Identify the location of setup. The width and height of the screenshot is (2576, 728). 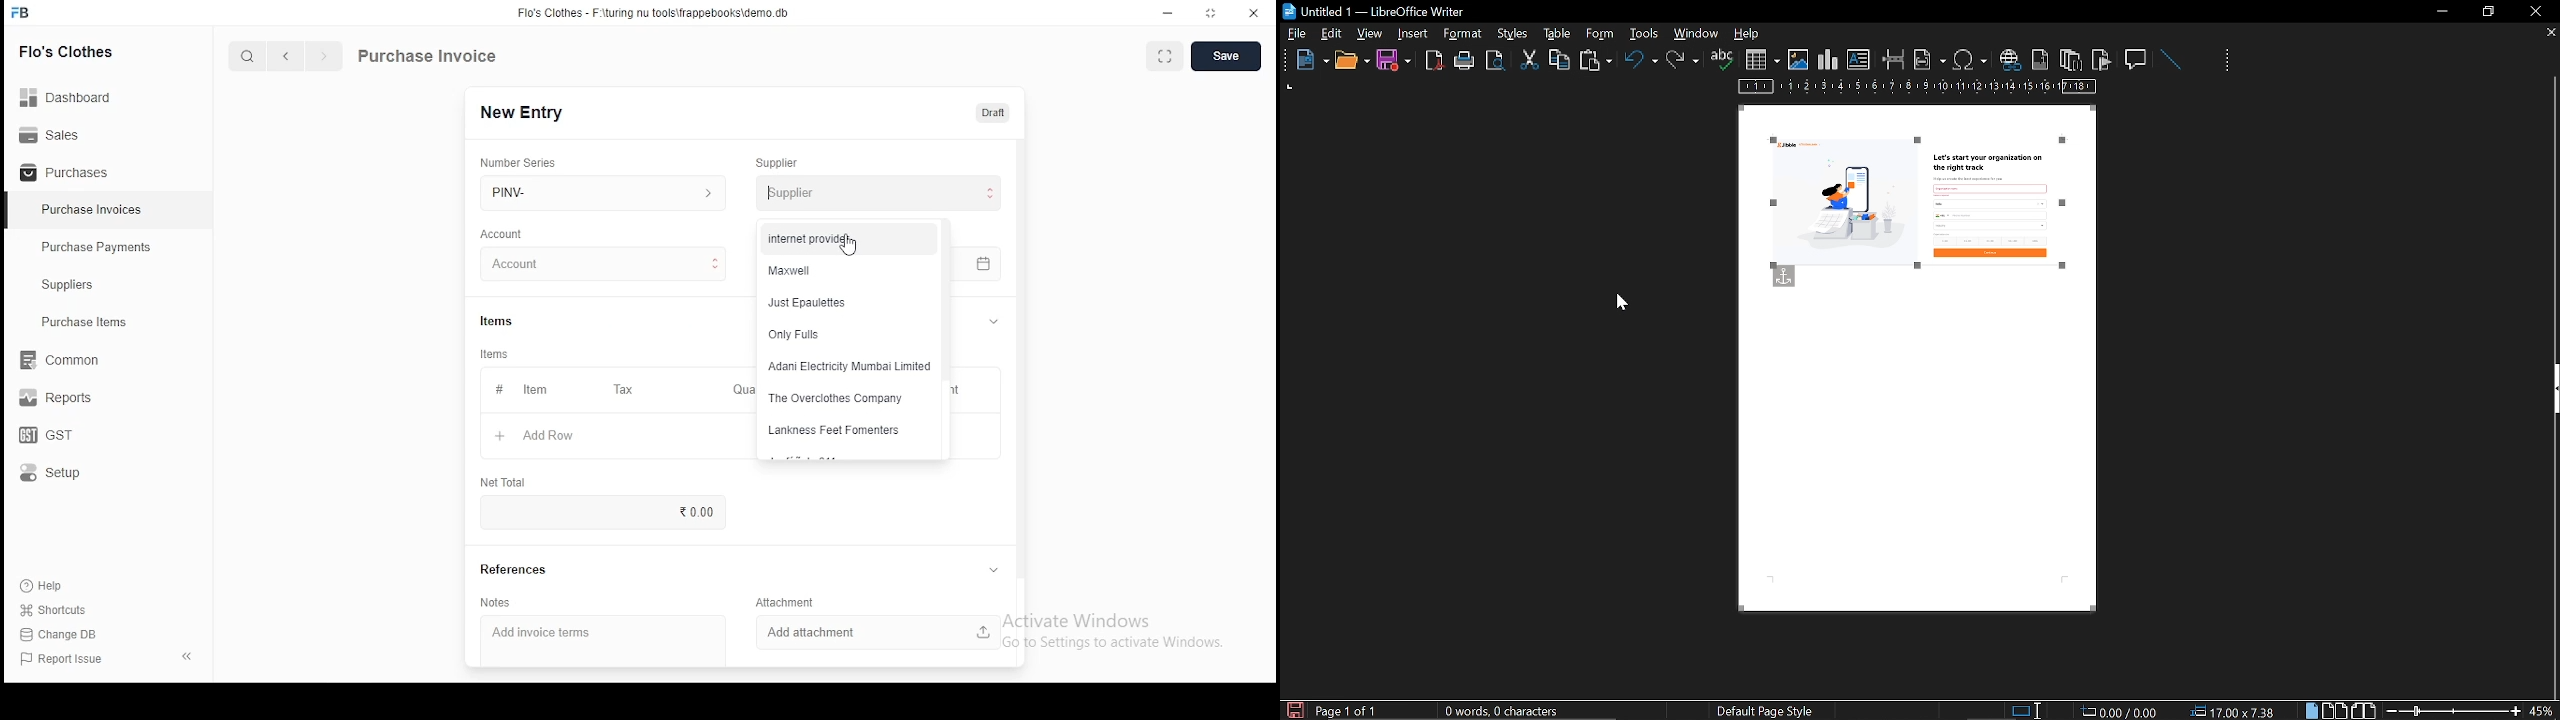
(63, 474).